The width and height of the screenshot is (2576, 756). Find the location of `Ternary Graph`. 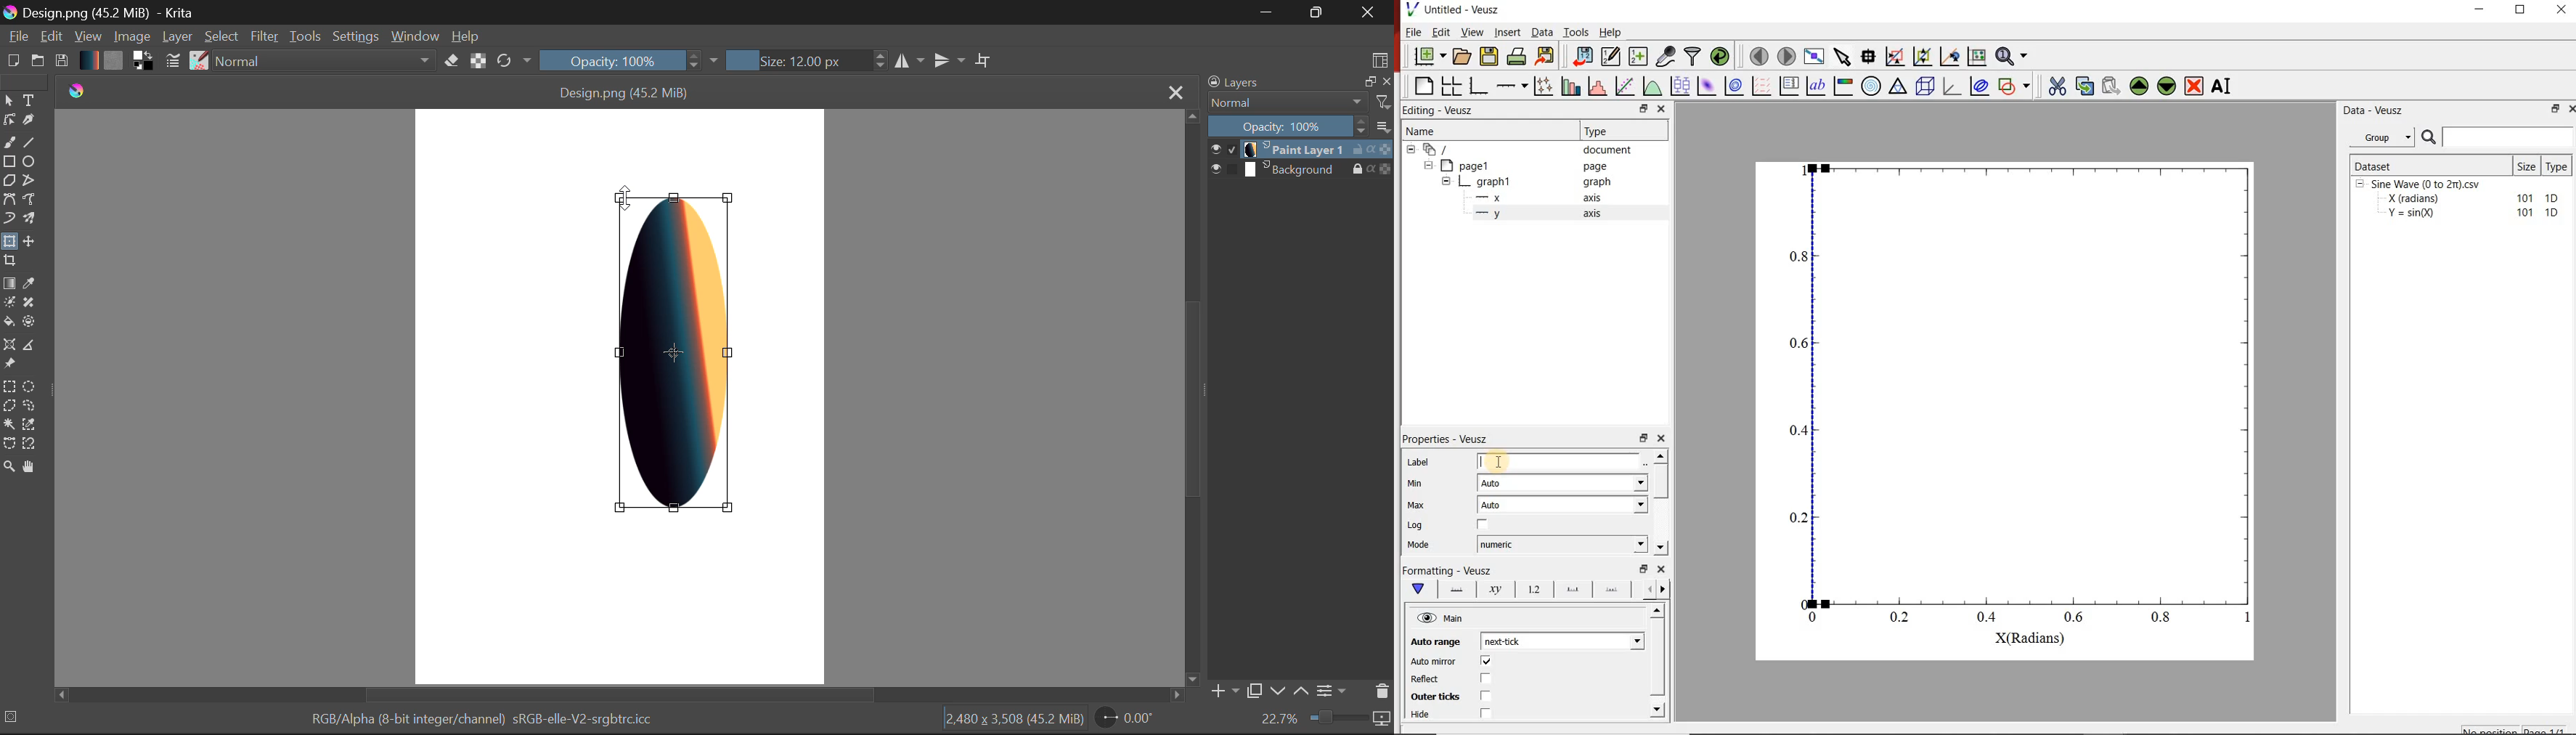

Ternary Graph is located at coordinates (1899, 86).